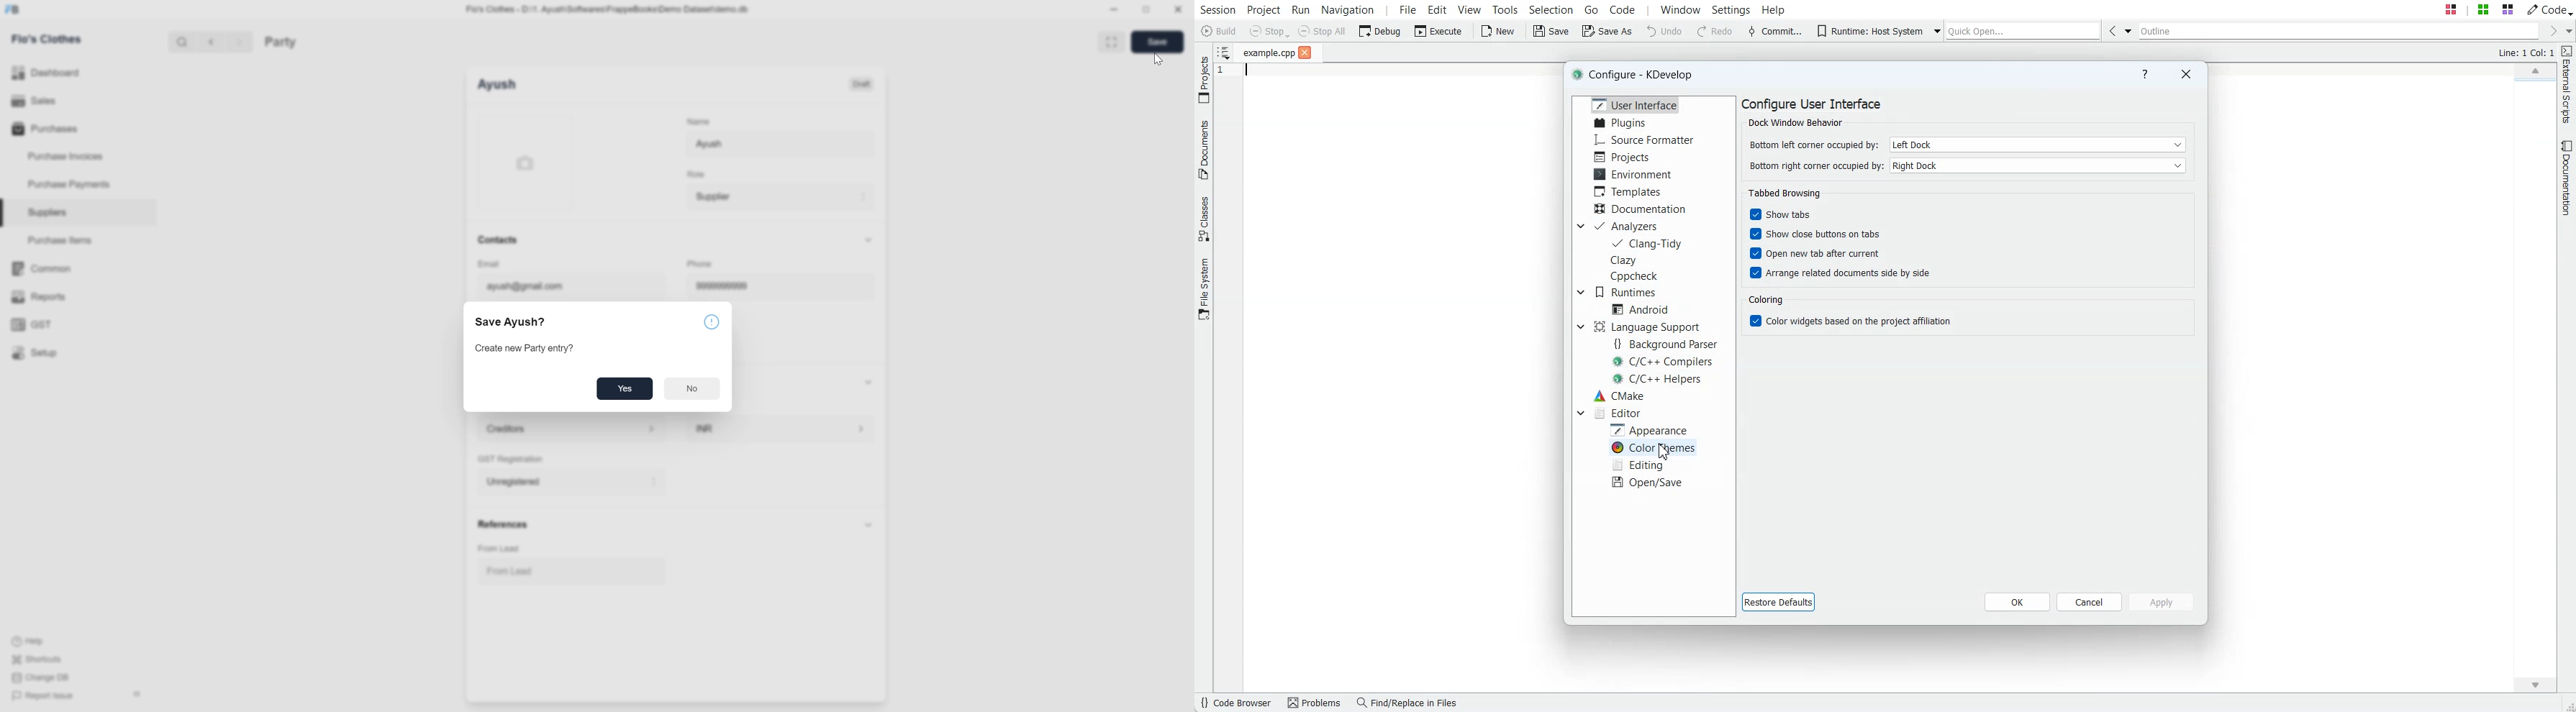 This screenshot has height=728, width=2576. I want to click on Click to collapse, so click(869, 524).